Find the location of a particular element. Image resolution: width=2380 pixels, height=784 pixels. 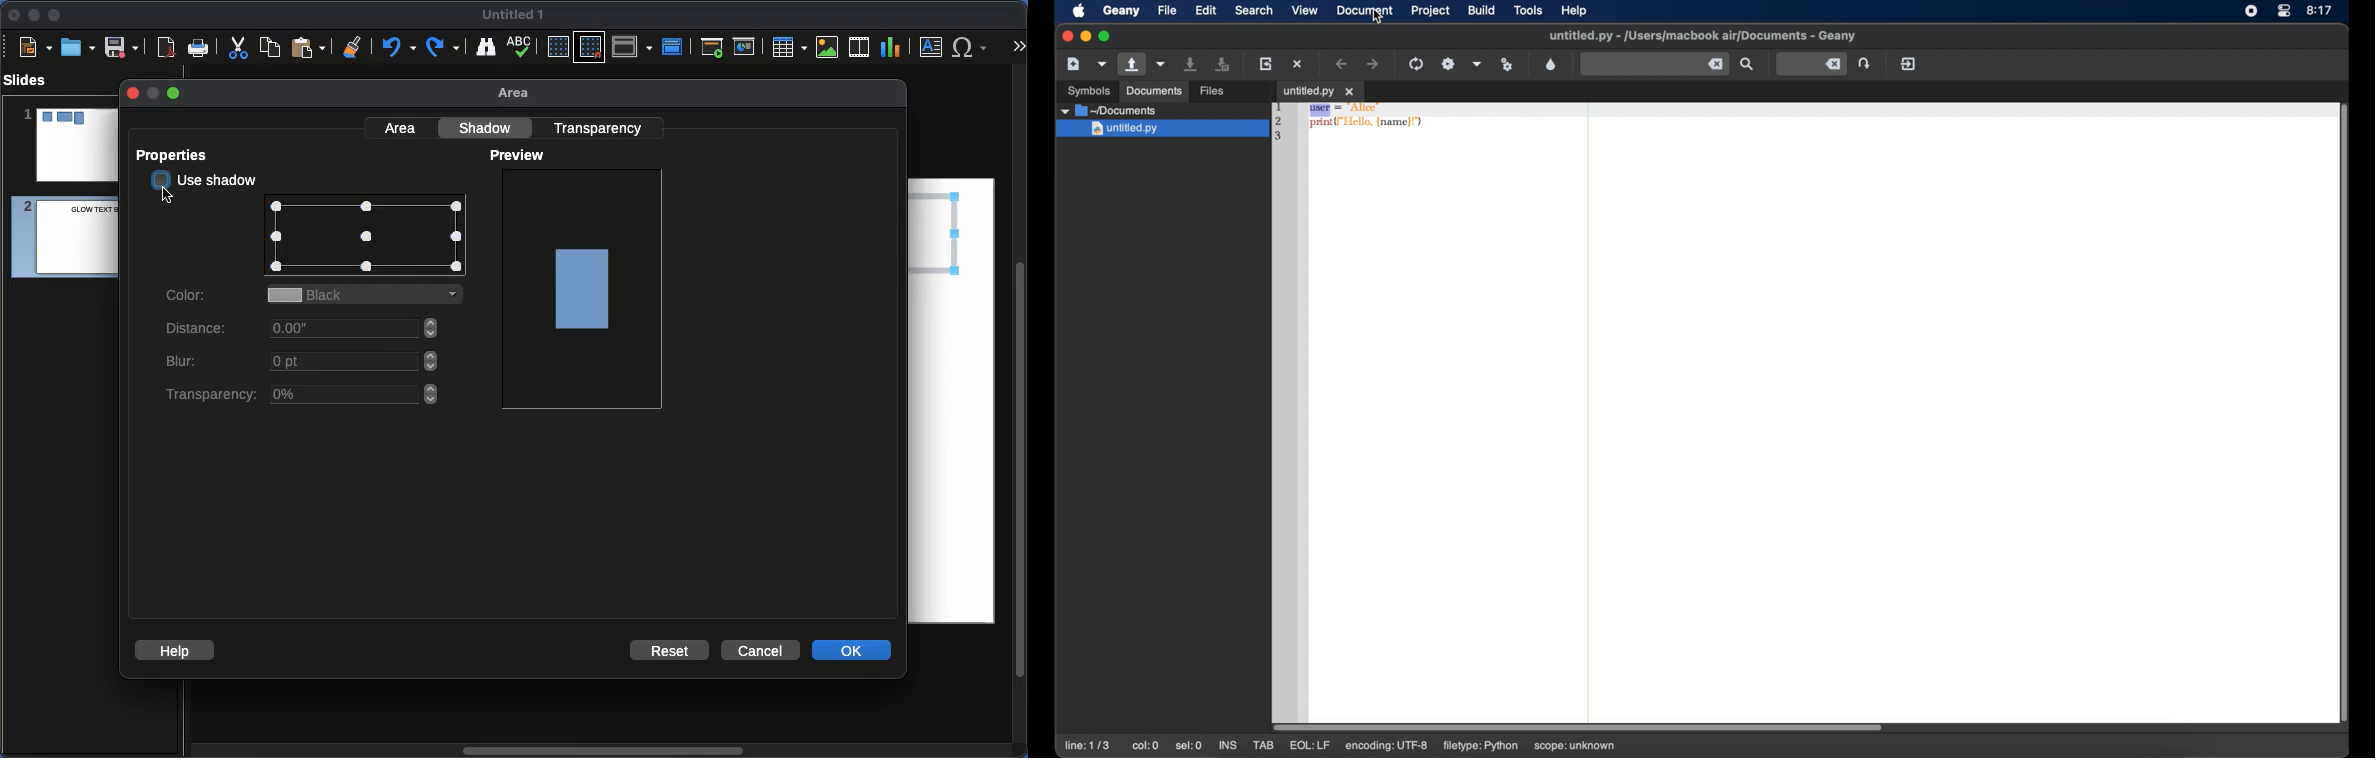

Color is located at coordinates (188, 293).